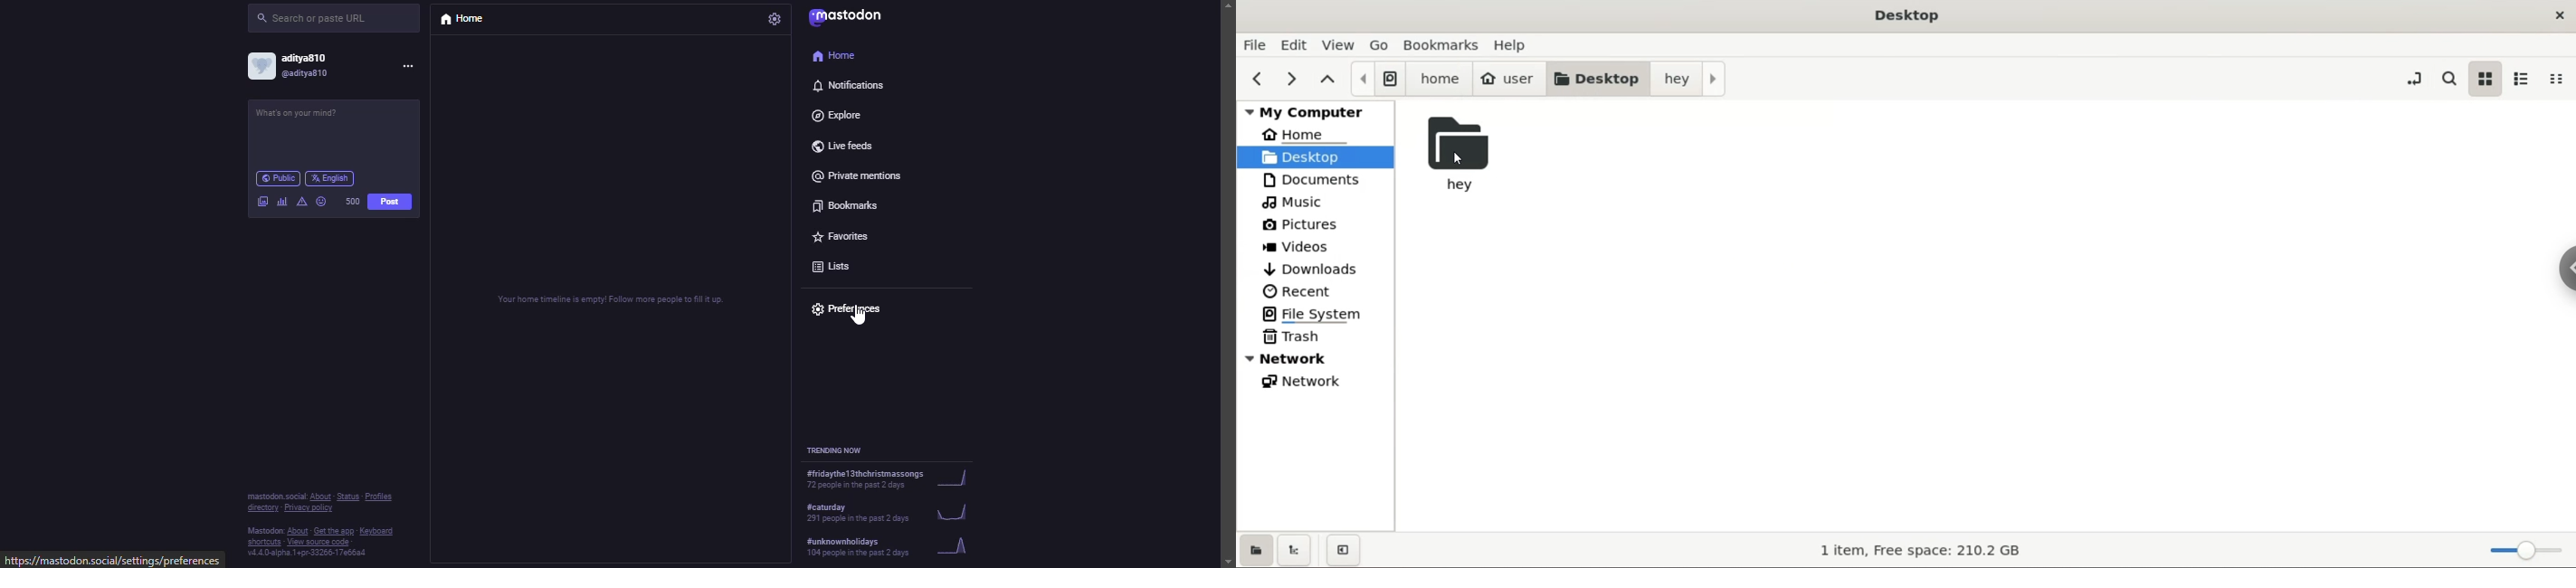  What do you see at coordinates (318, 19) in the screenshot?
I see `search` at bounding box center [318, 19].